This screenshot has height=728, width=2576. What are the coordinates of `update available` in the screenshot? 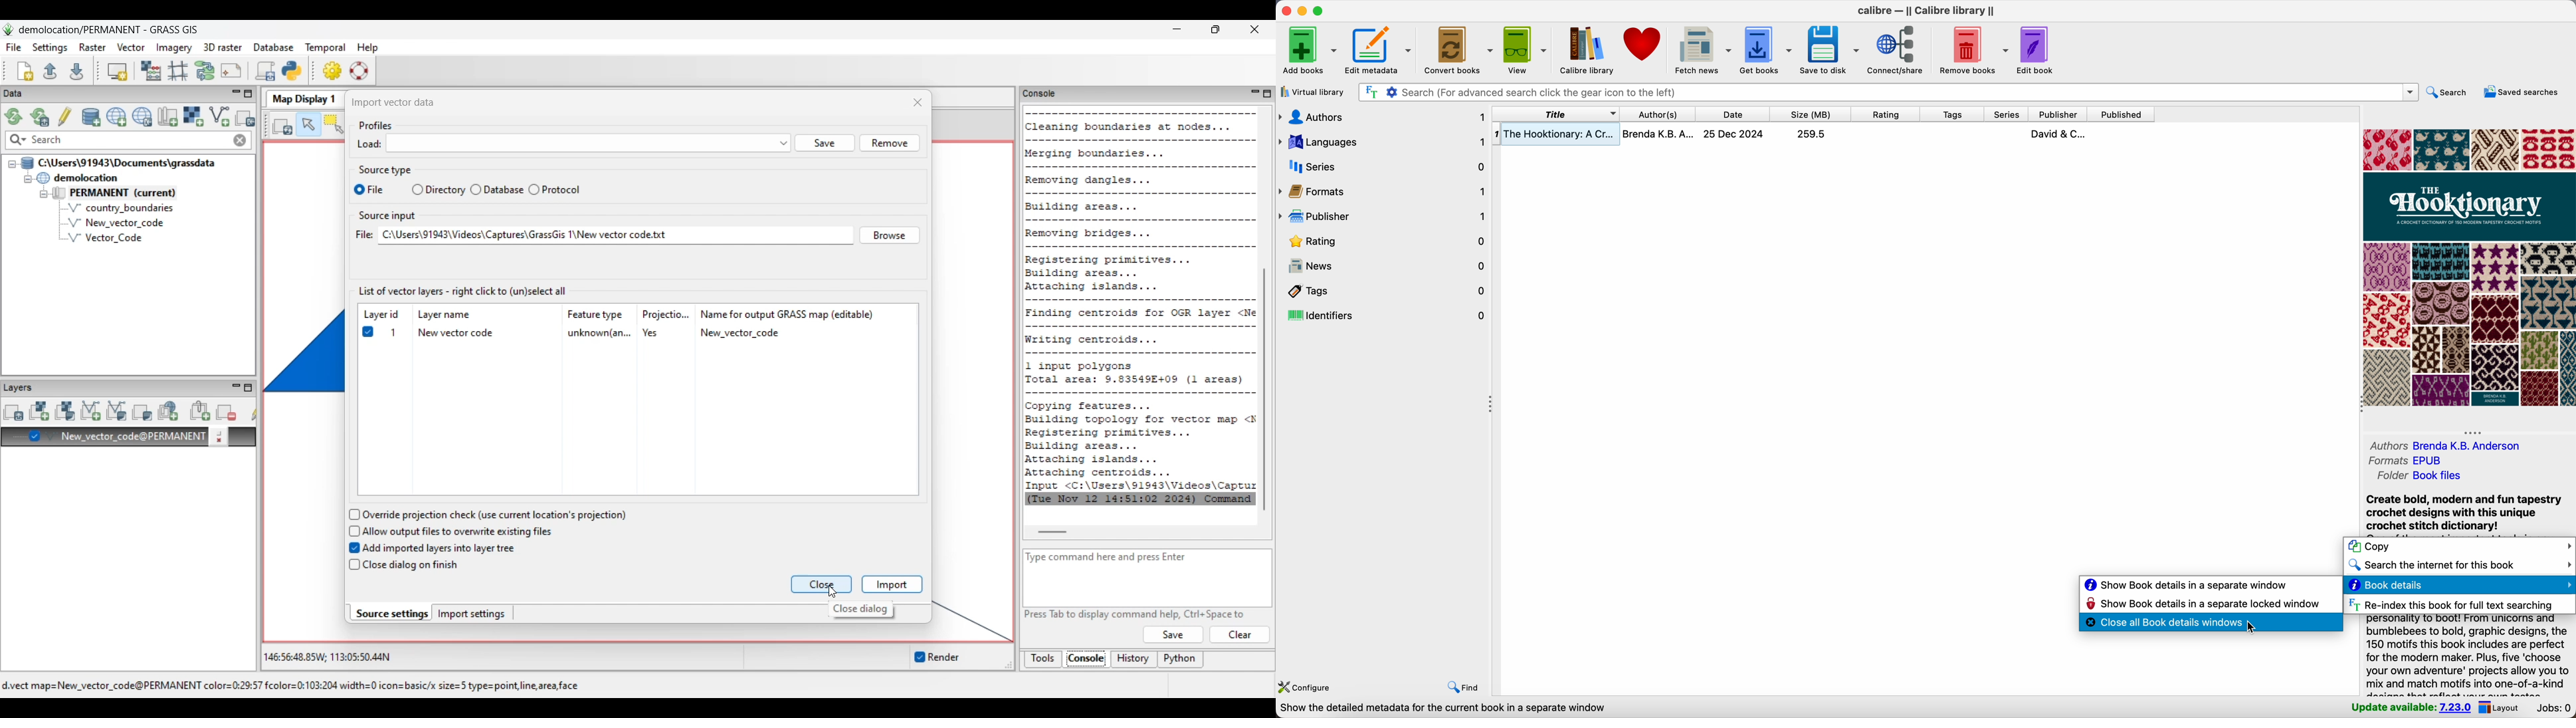 It's located at (2411, 709).